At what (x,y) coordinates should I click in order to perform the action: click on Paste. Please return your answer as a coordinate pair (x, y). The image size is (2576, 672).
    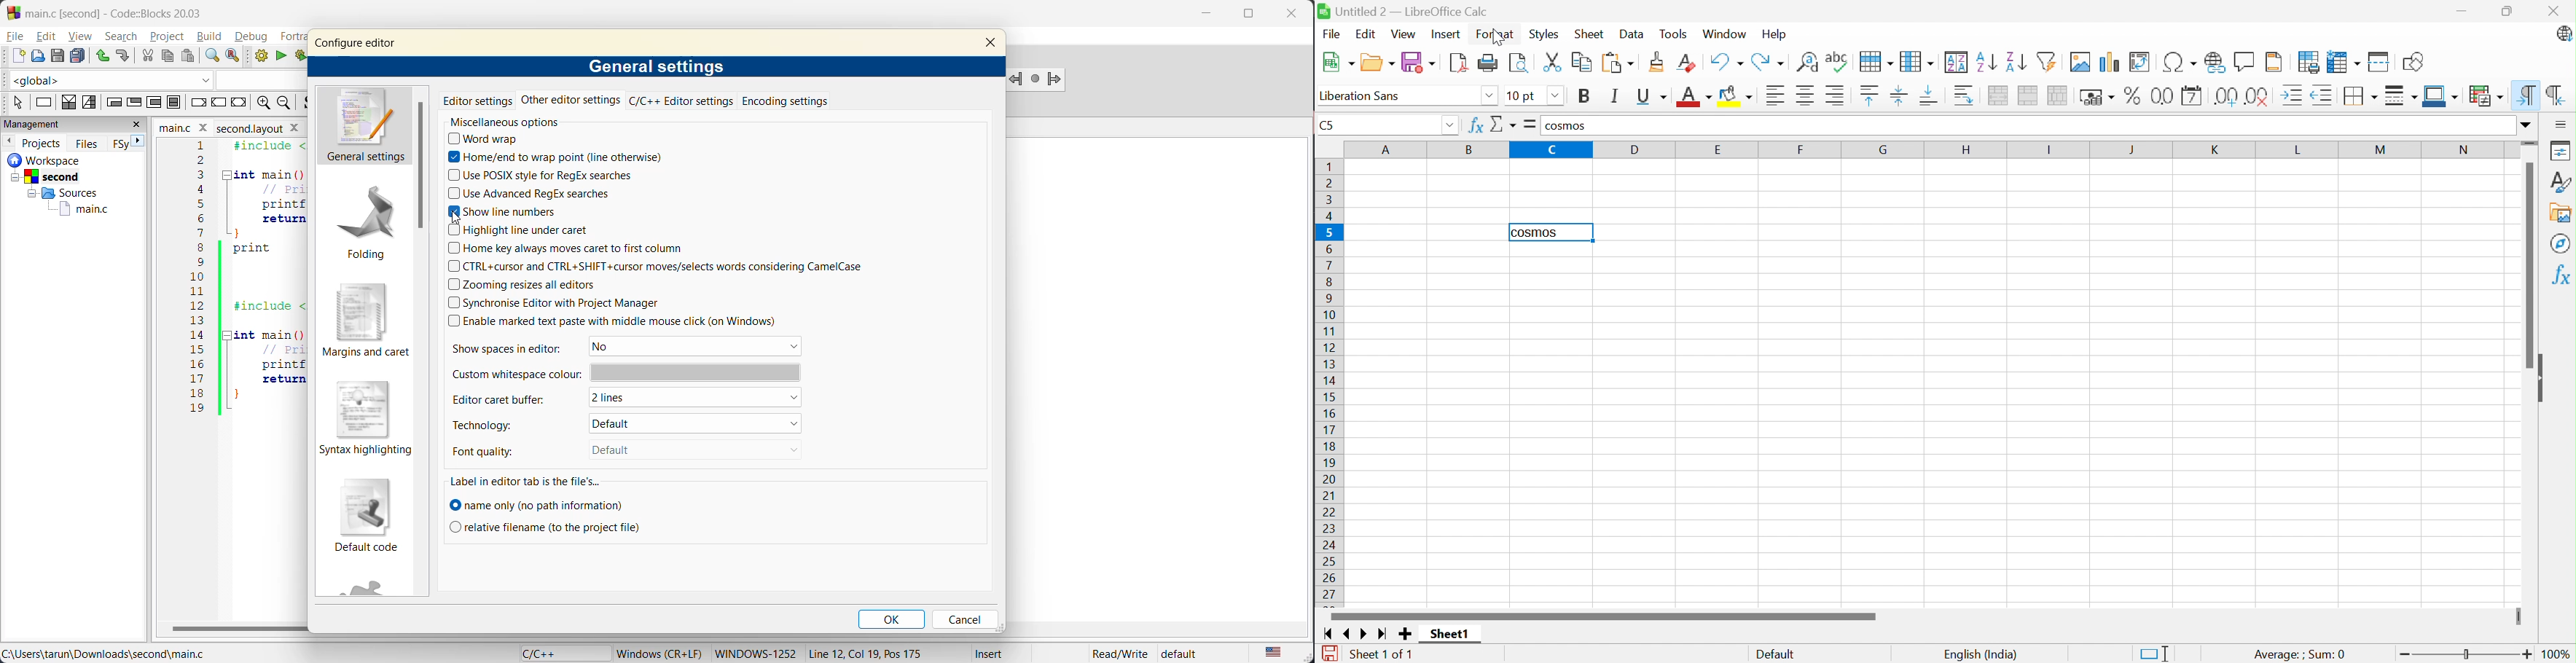
    Looking at the image, I should click on (1617, 63).